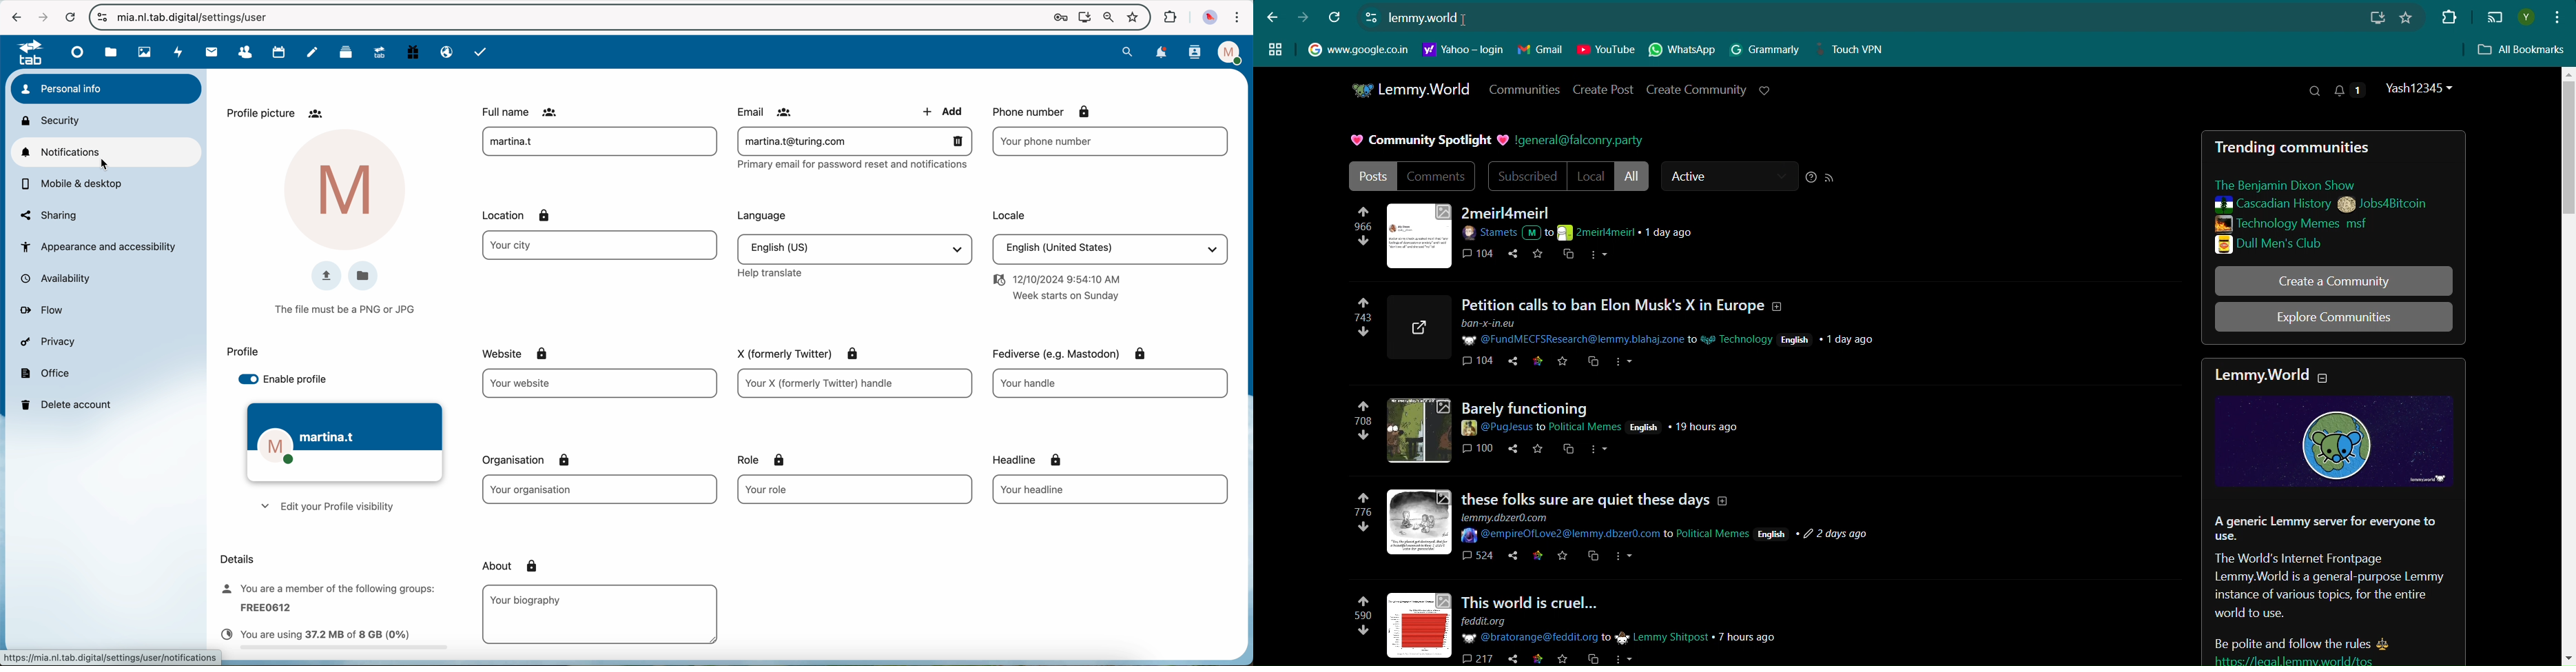 The width and height of the screenshot is (2576, 672). What do you see at coordinates (365, 274) in the screenshot?
I see `folder` at bounding box center [365, 274].